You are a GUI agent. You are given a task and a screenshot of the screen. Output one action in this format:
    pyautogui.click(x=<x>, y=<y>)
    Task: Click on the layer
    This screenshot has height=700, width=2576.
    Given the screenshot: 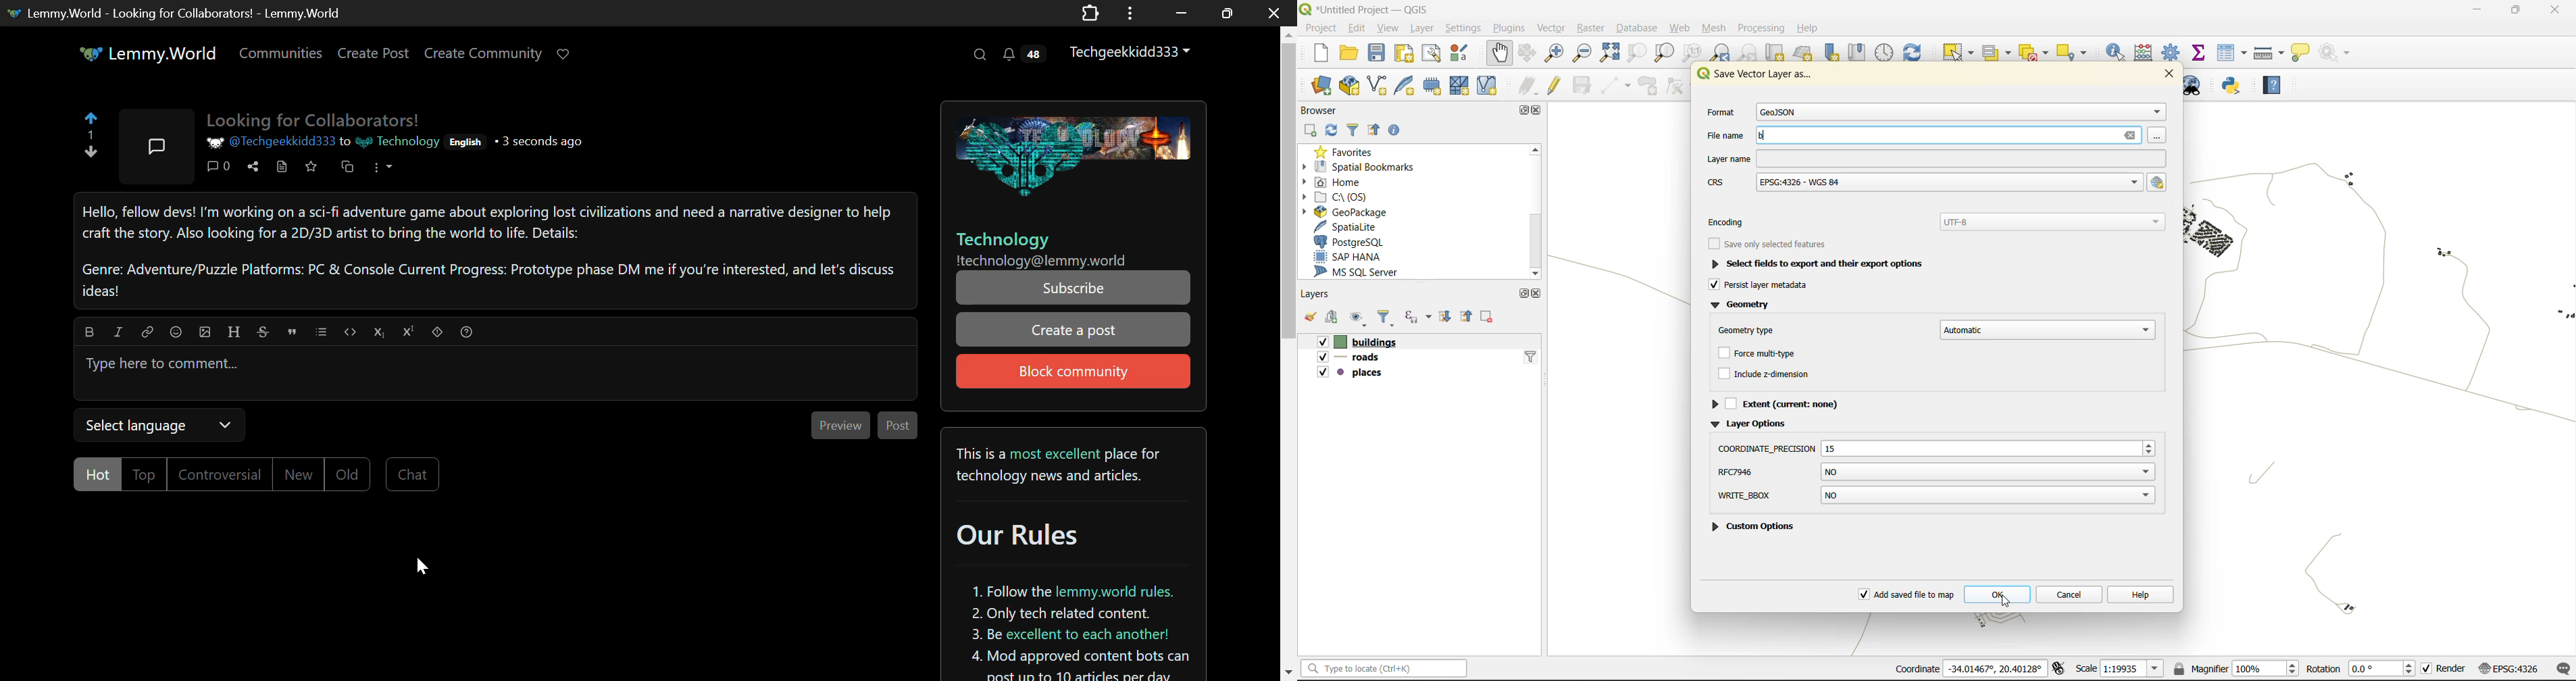 What is the action you would take?
    pyautogui.click(x=1421, y=29)
    